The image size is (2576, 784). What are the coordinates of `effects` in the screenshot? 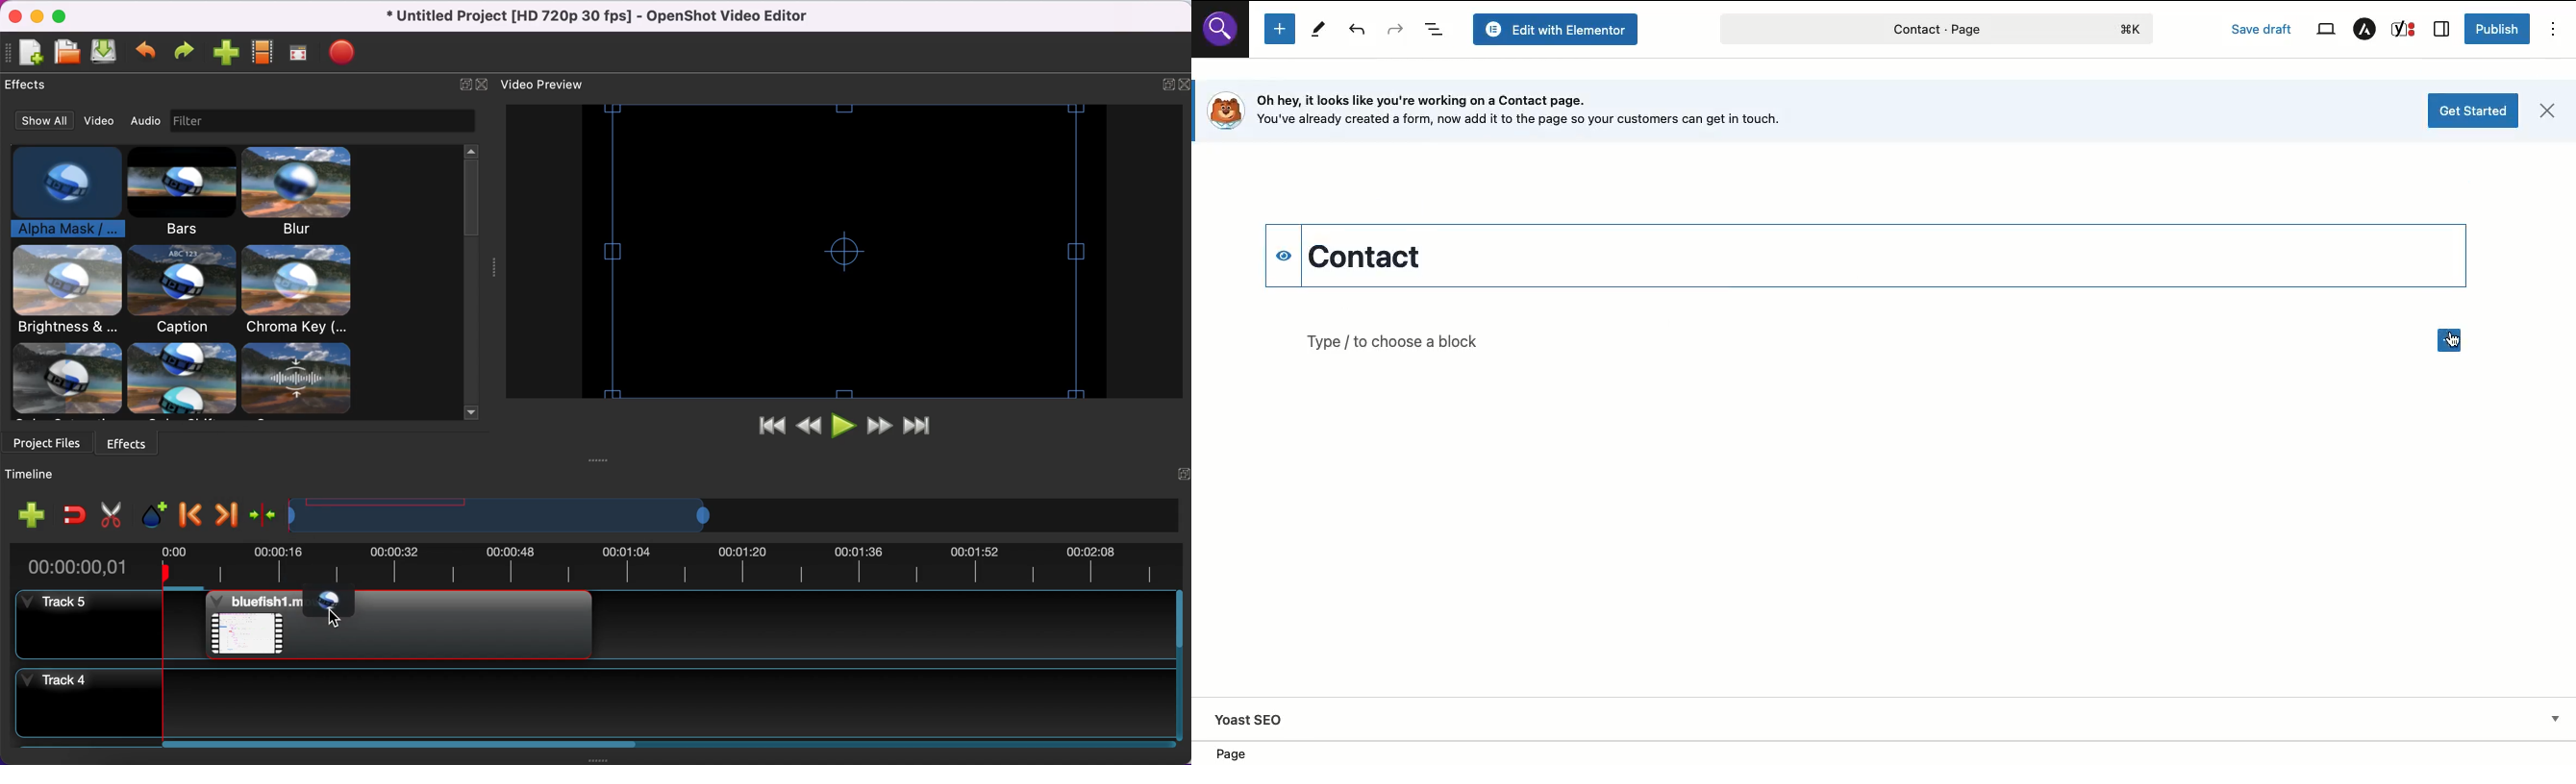 It's located at (137, 444).